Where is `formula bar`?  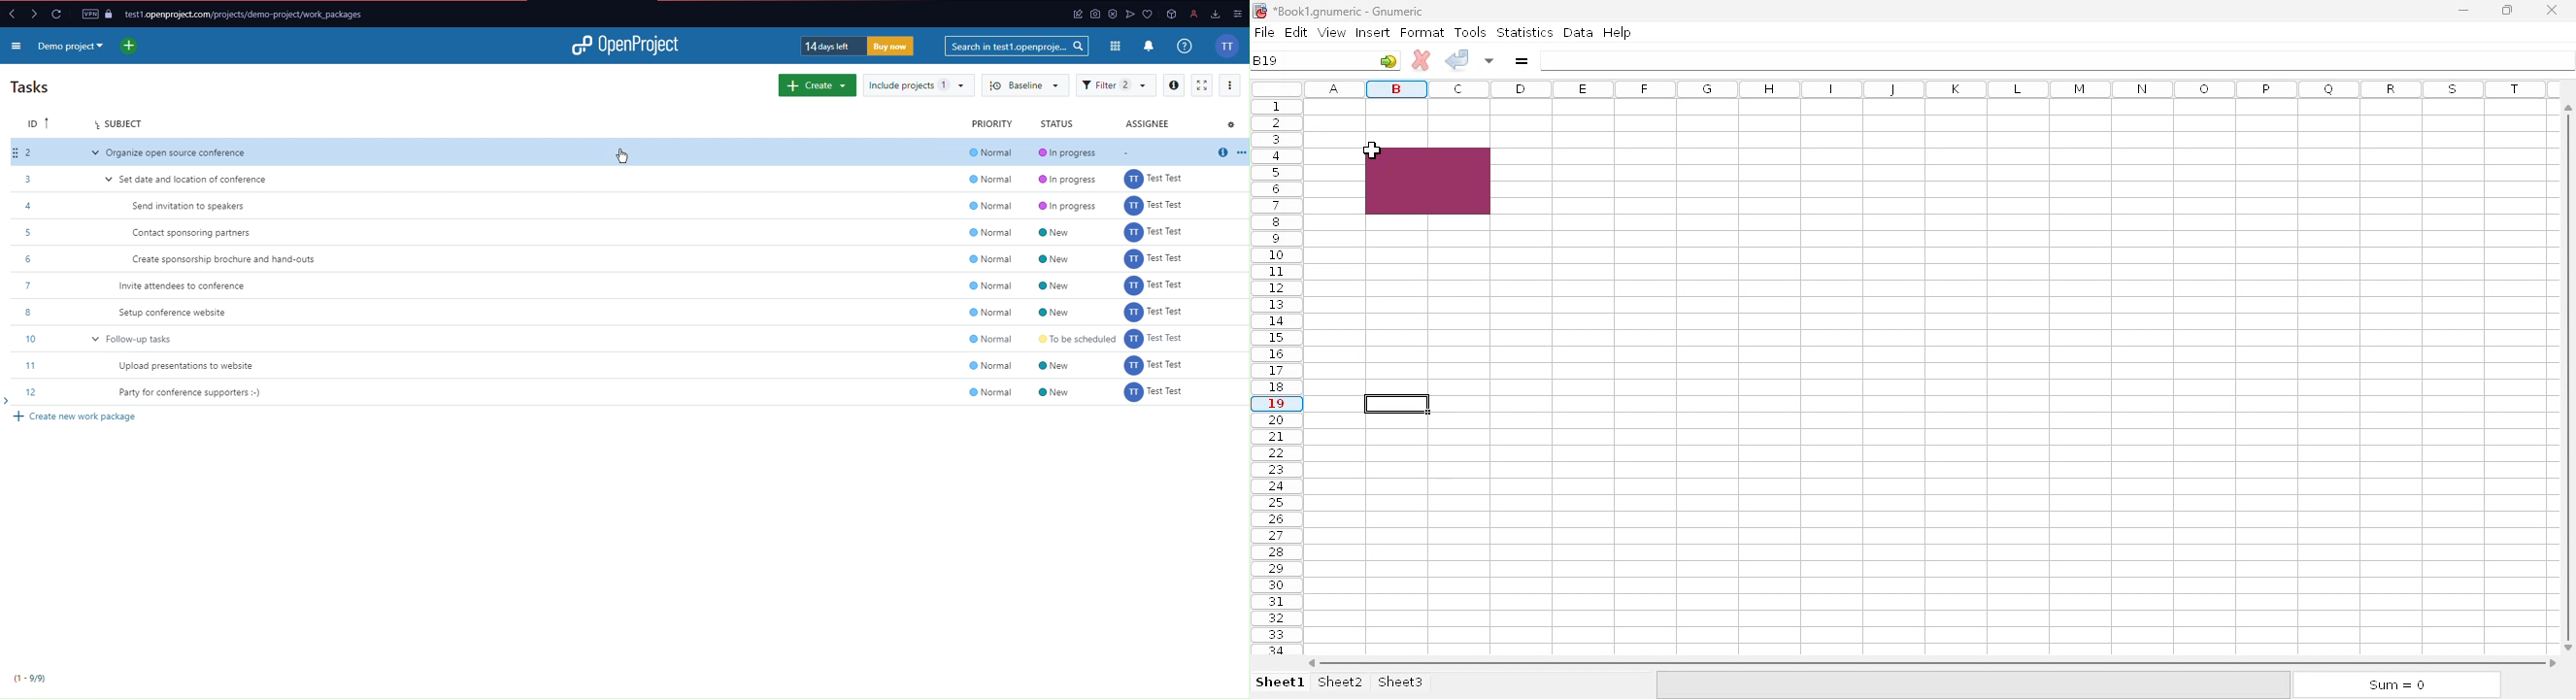 formula bar is located at coordinates (2057, 59).